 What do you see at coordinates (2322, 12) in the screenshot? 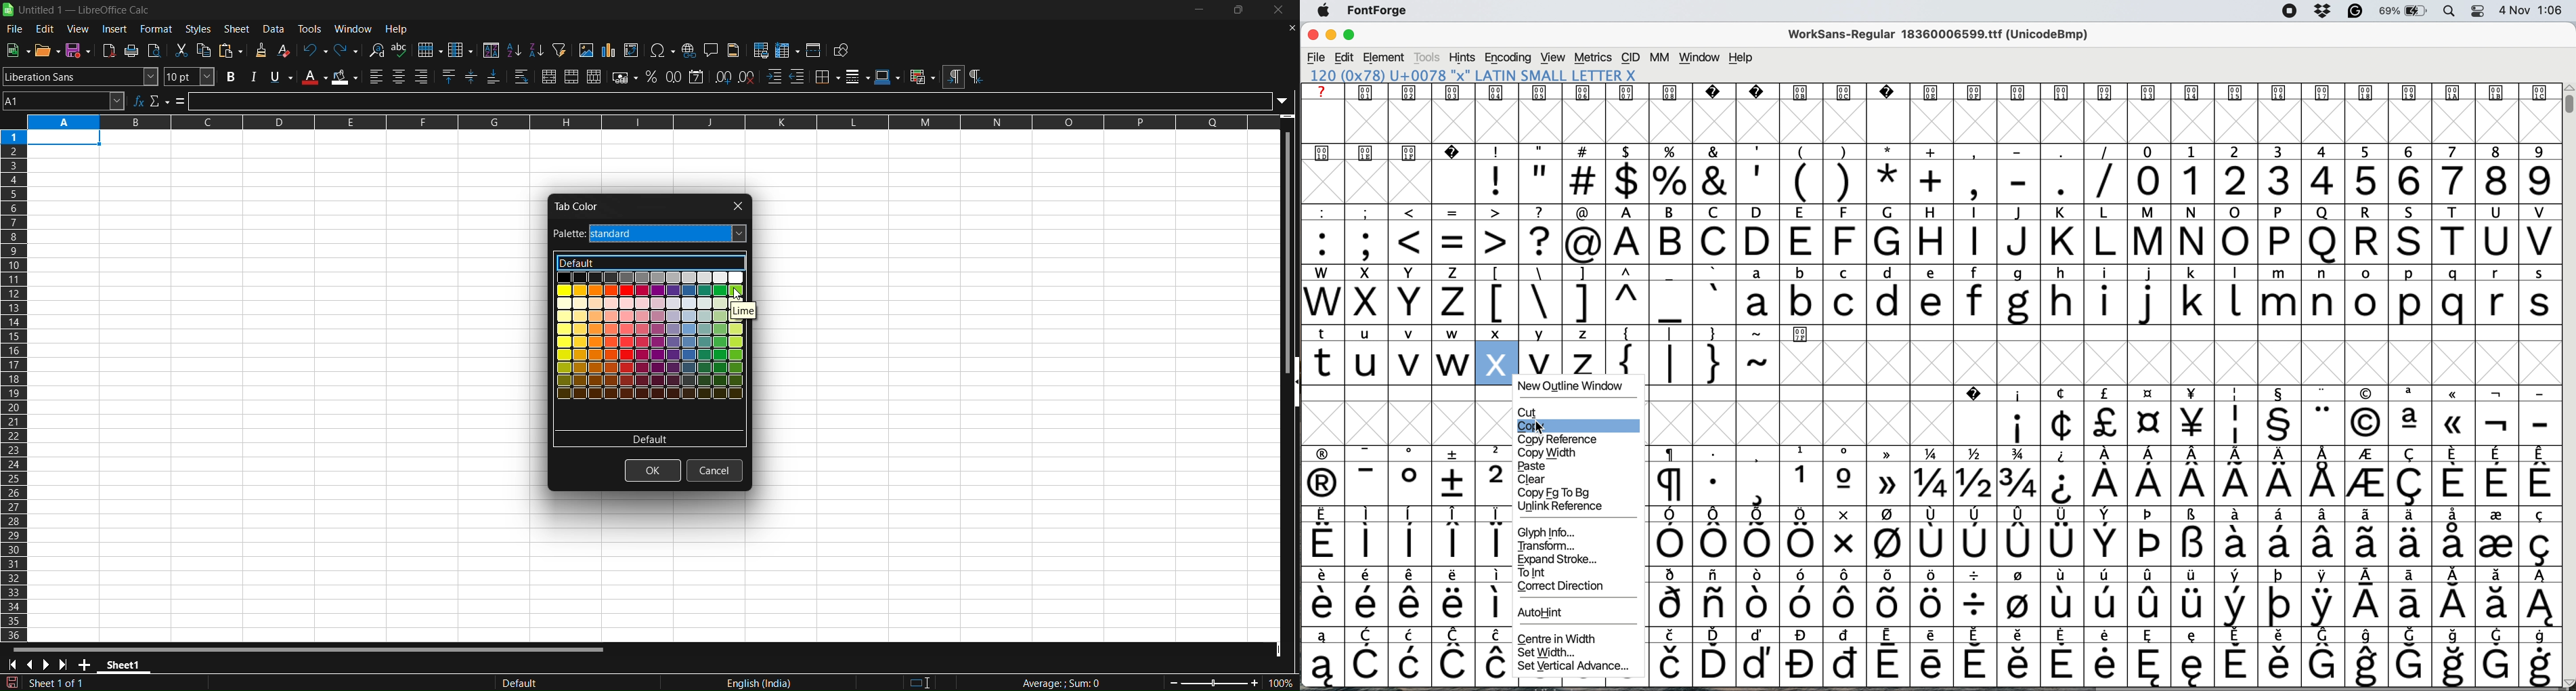
I see `dropbox` at bounding box center [2322, 12].